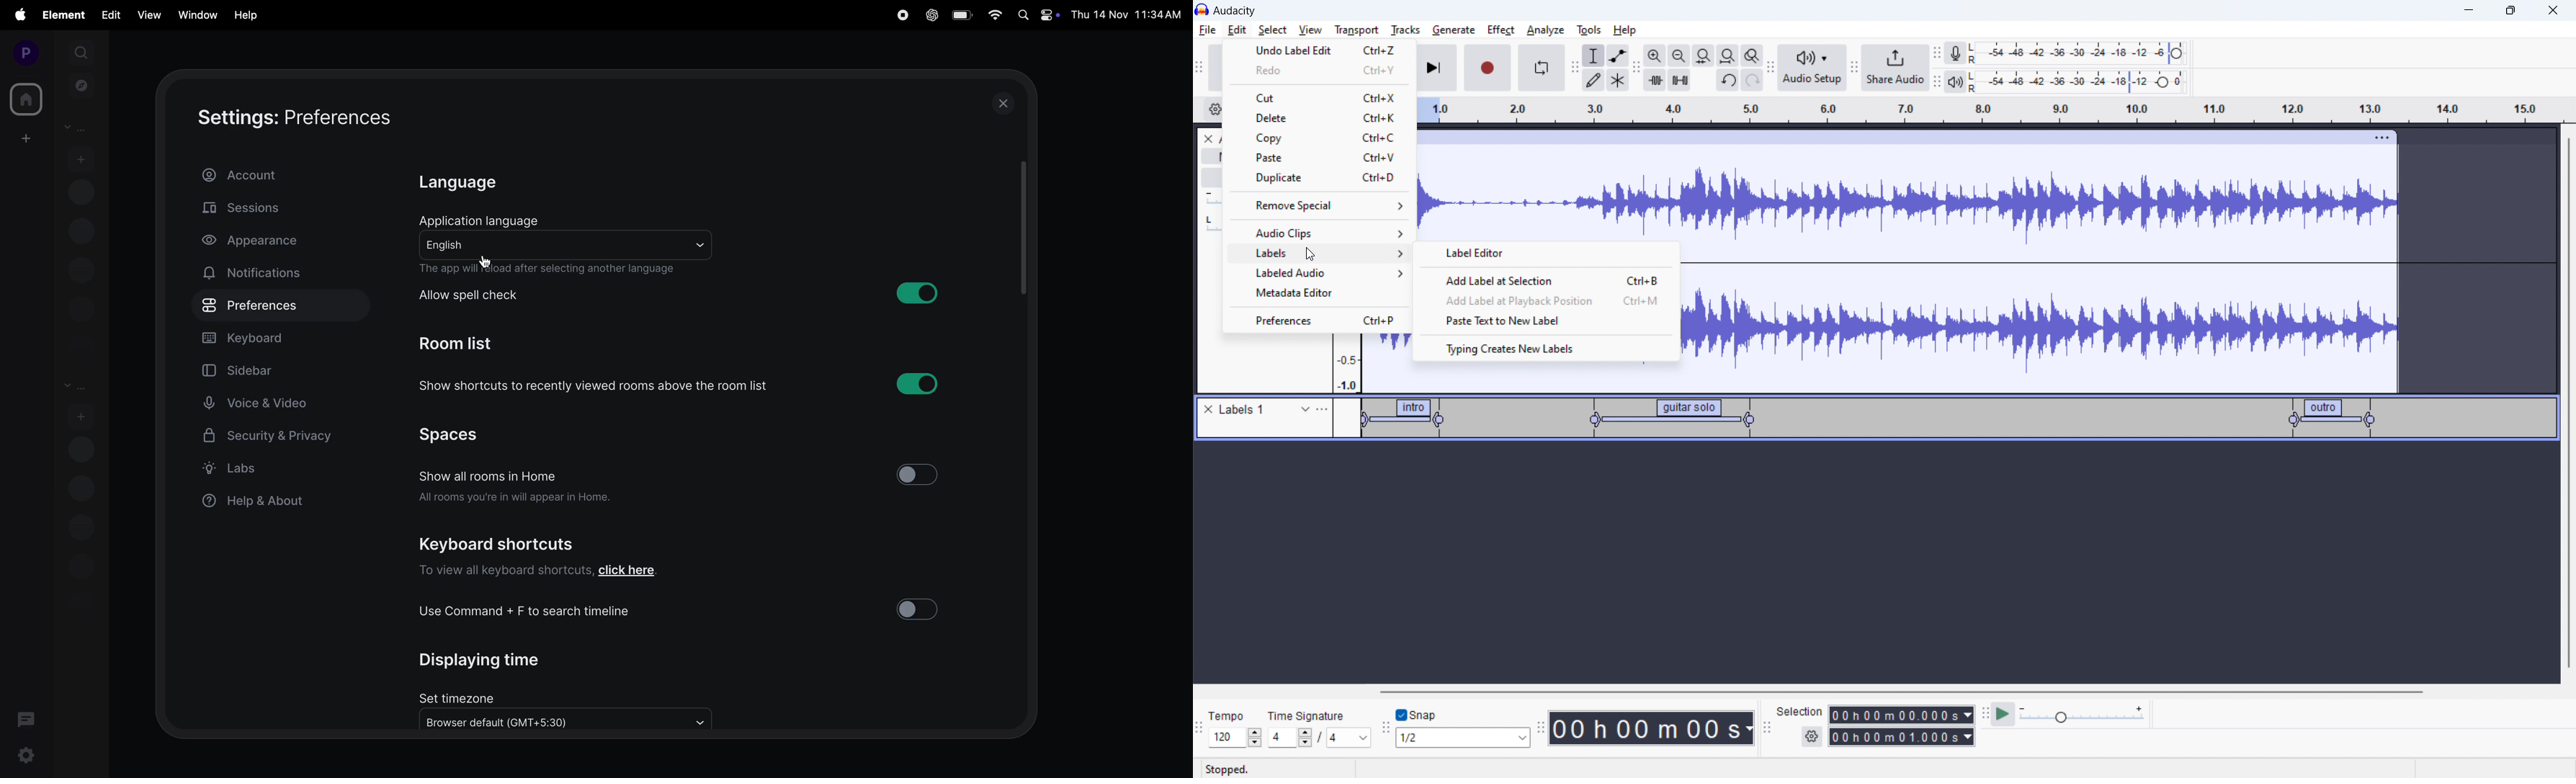  Describe the element at coordinates (1545, 301) in the screenshot. I see `add label at playback position` at that location.